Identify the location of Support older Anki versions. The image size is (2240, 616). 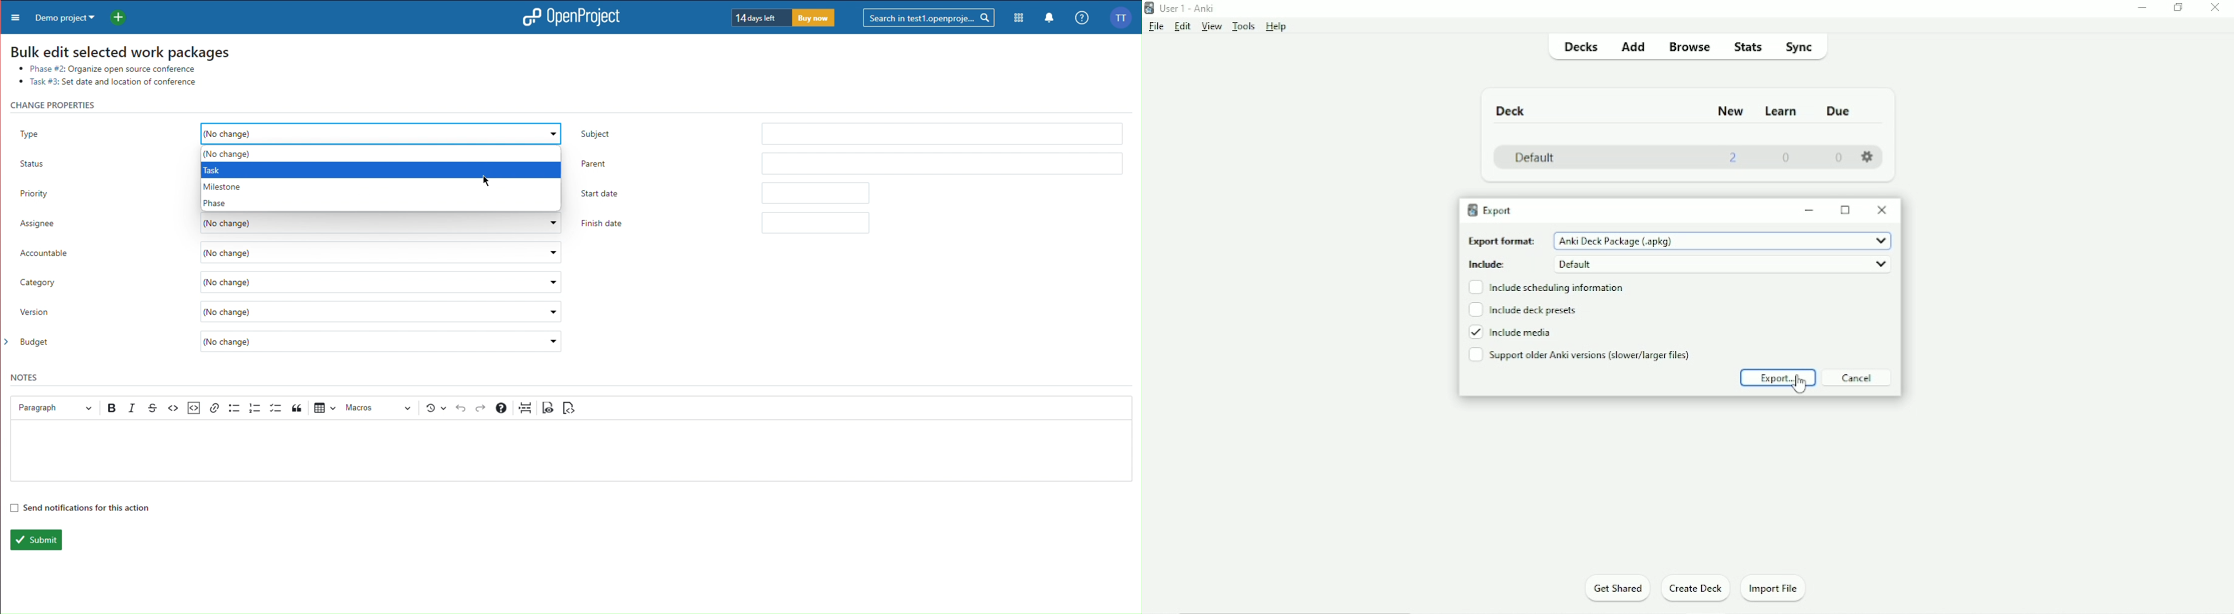
(1582, 355).